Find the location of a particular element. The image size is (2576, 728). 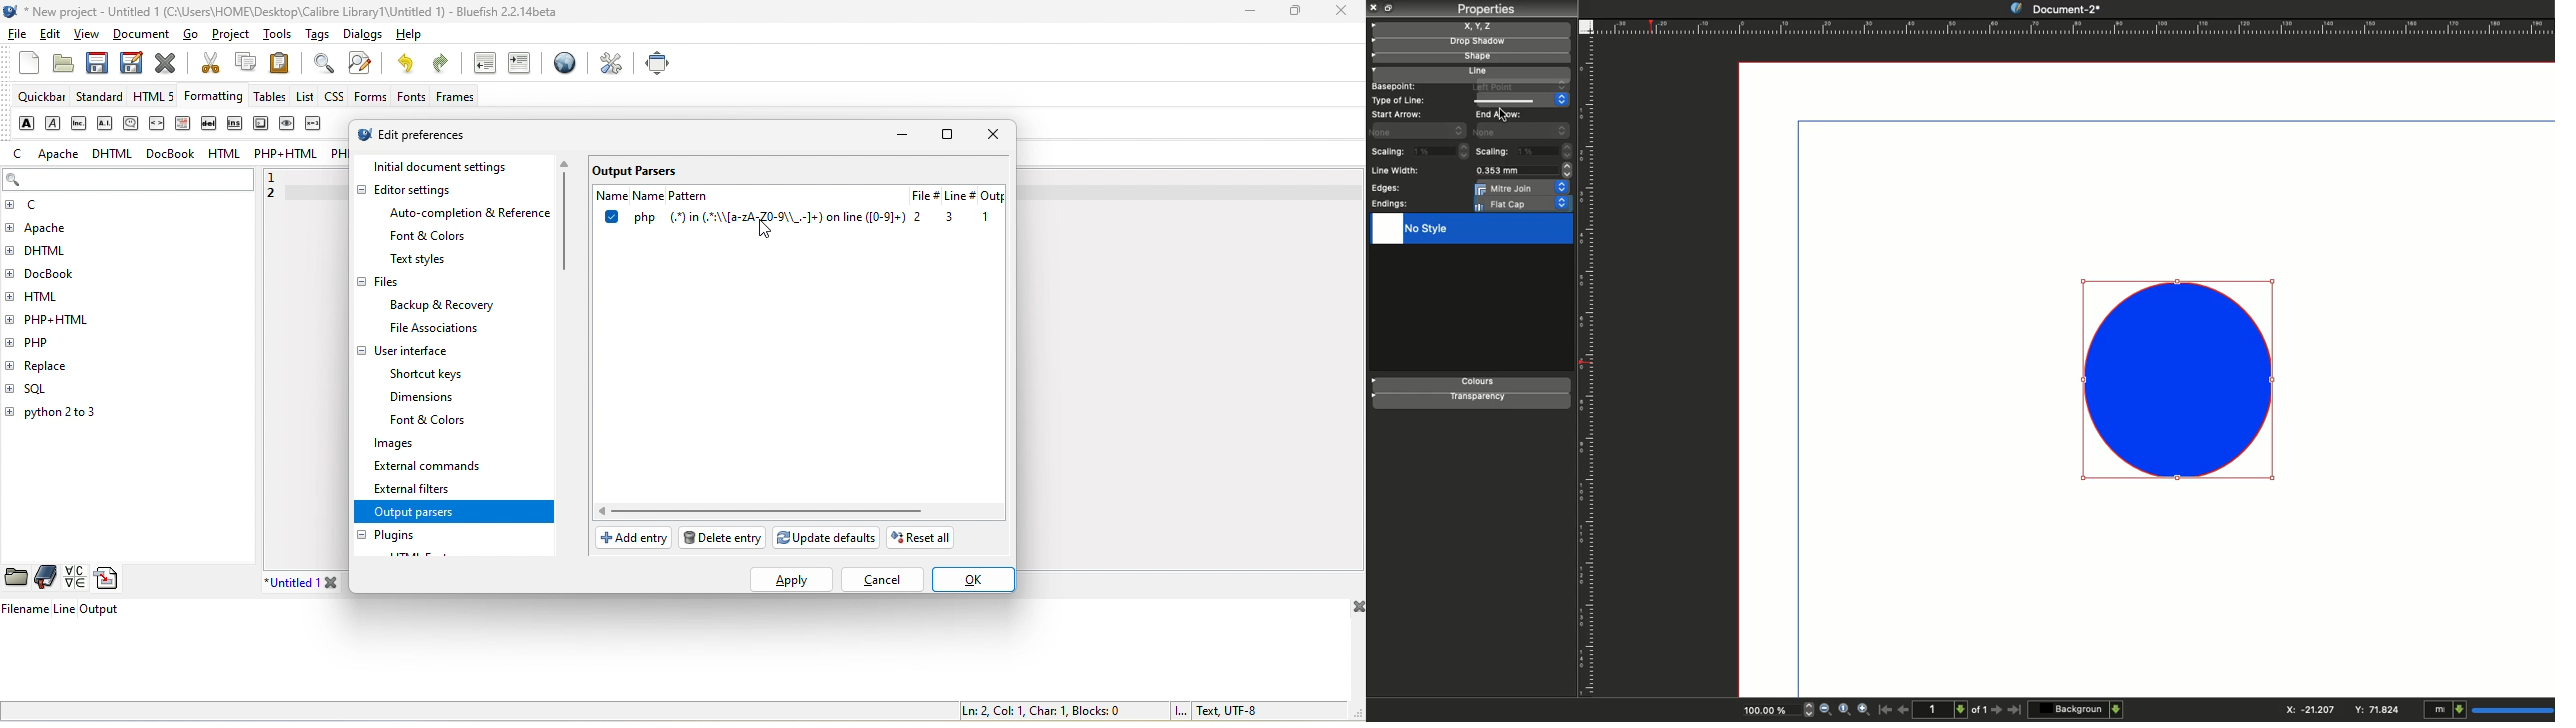

colors is located at coordinates (1473, 383).